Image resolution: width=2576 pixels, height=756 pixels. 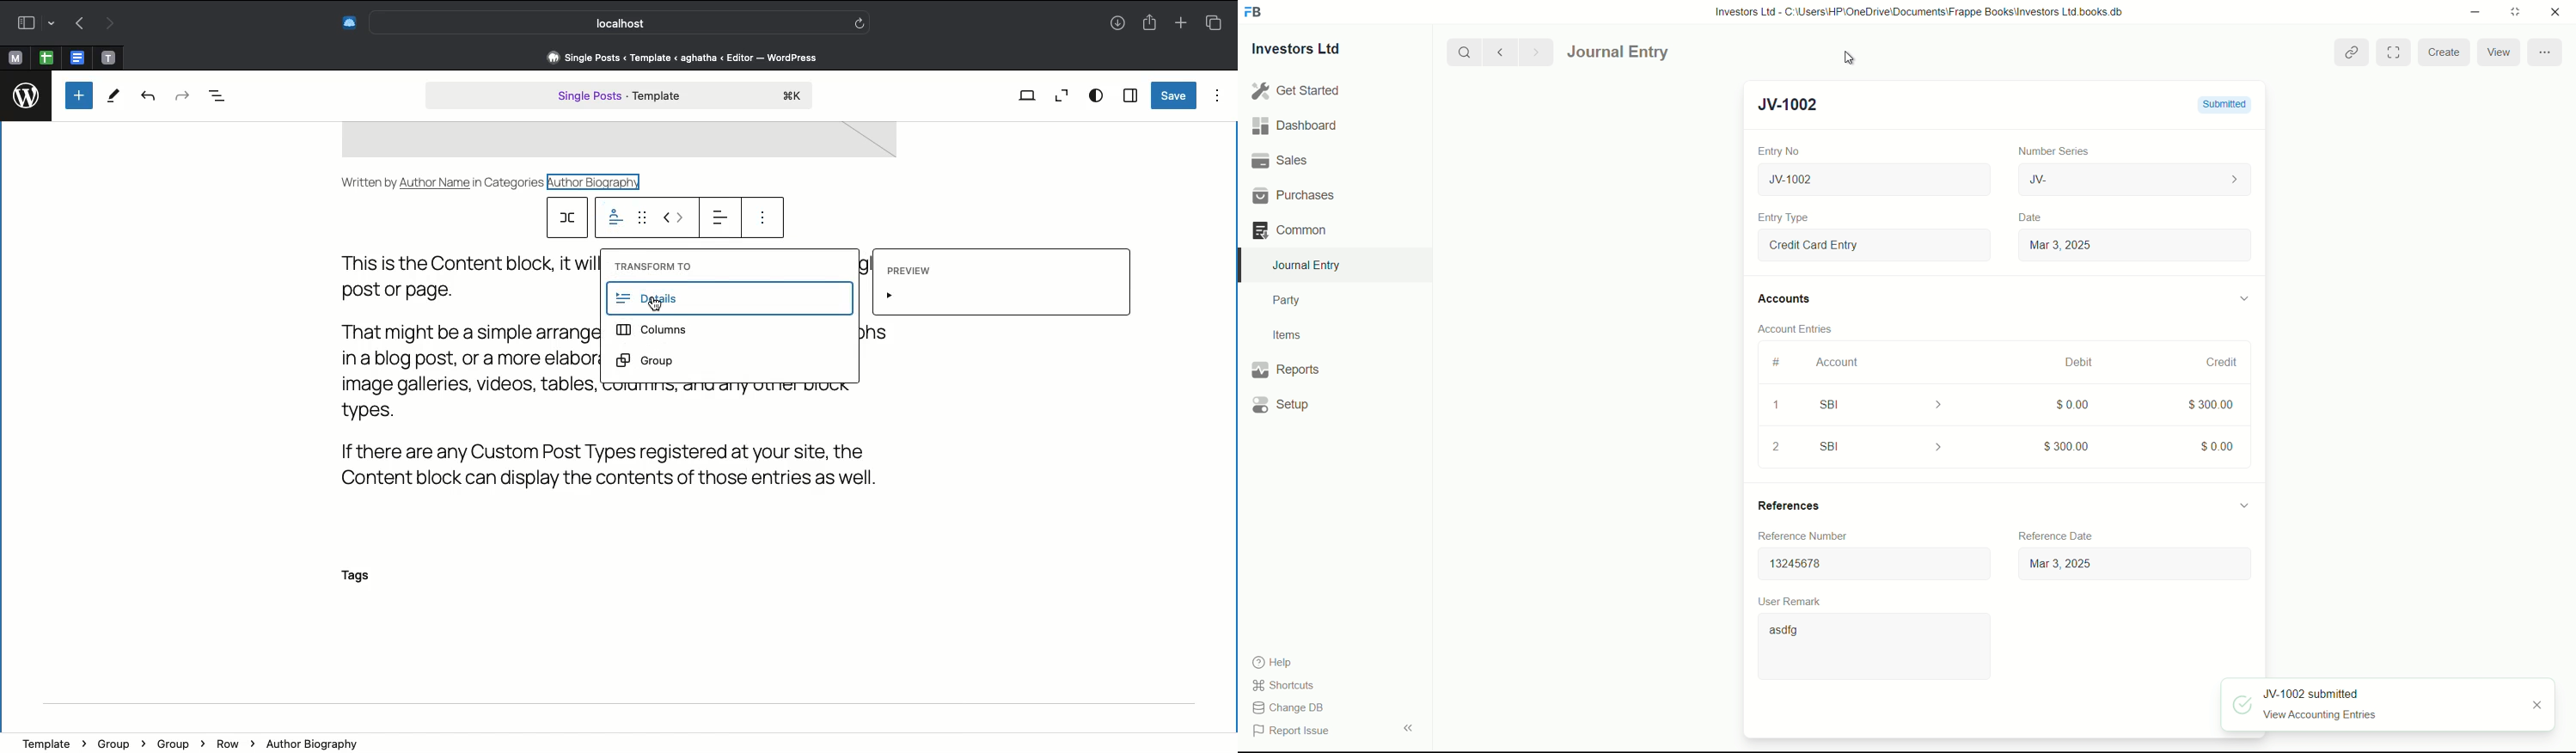 I want to click on Next, so click(x=1533, y=52).